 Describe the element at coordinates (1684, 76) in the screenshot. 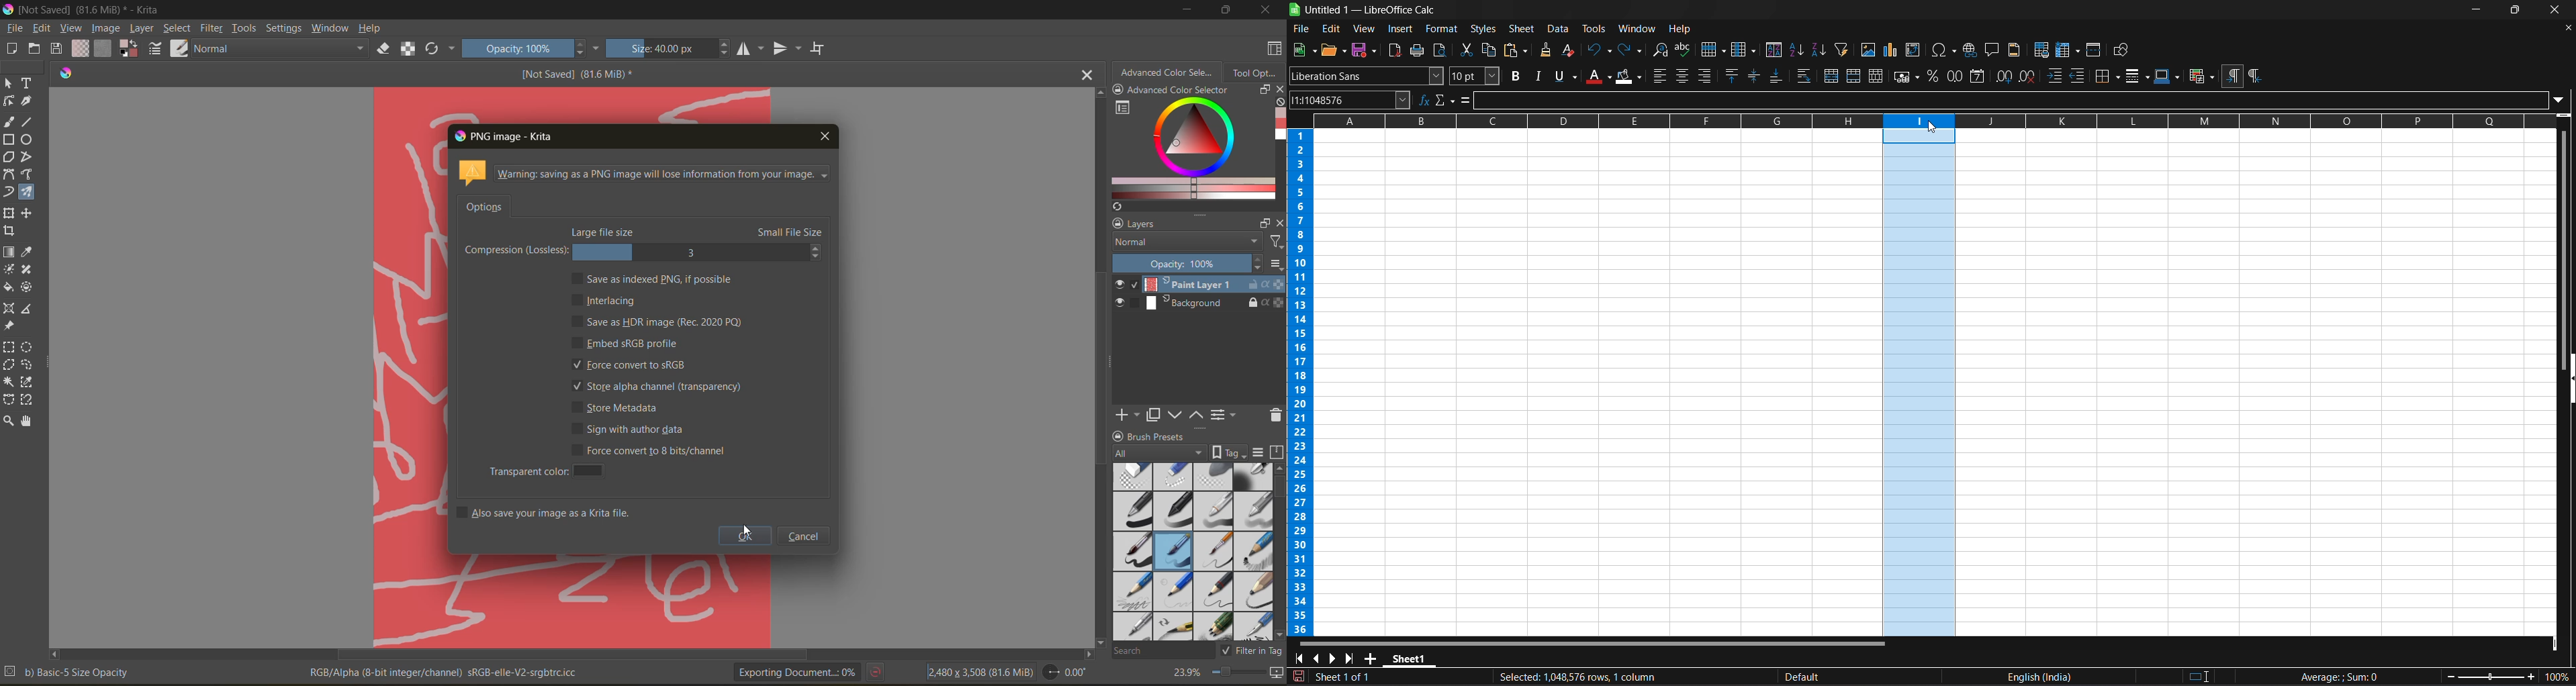

I see `align center` at that location.